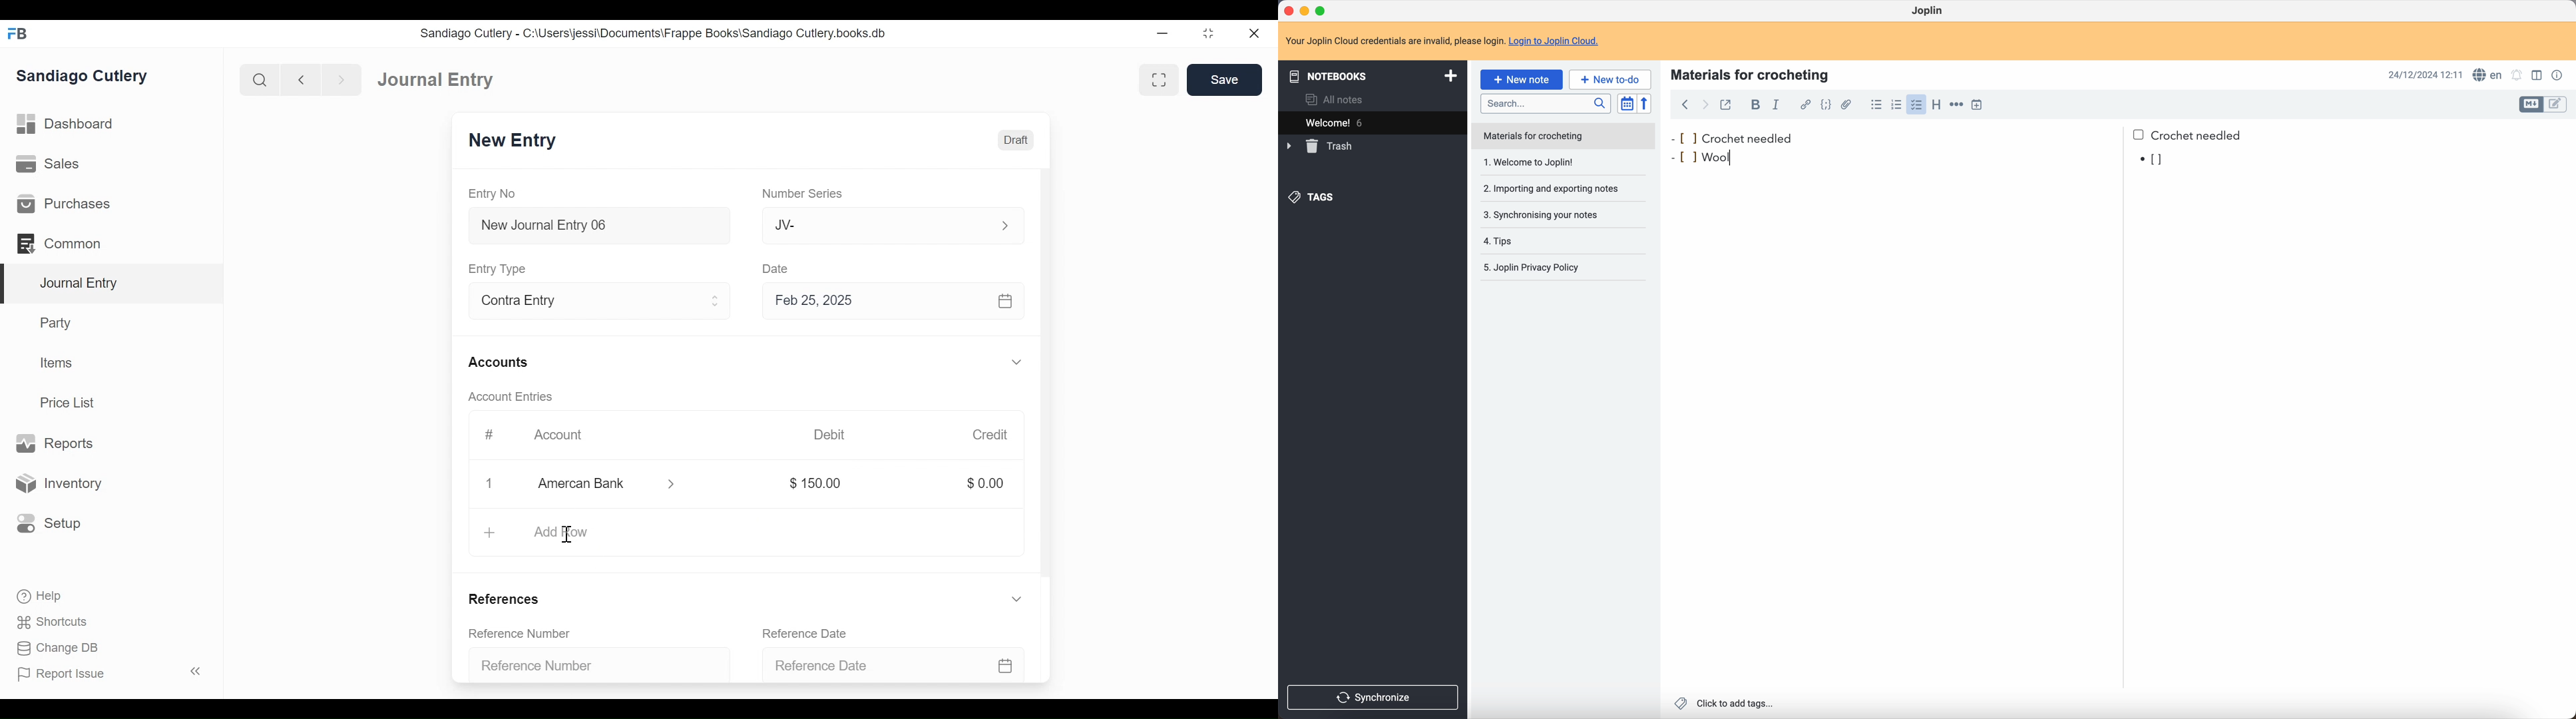 The height and width of the screenshot is (728, 2576). I want to click on Navigate back, so click(301, 81).